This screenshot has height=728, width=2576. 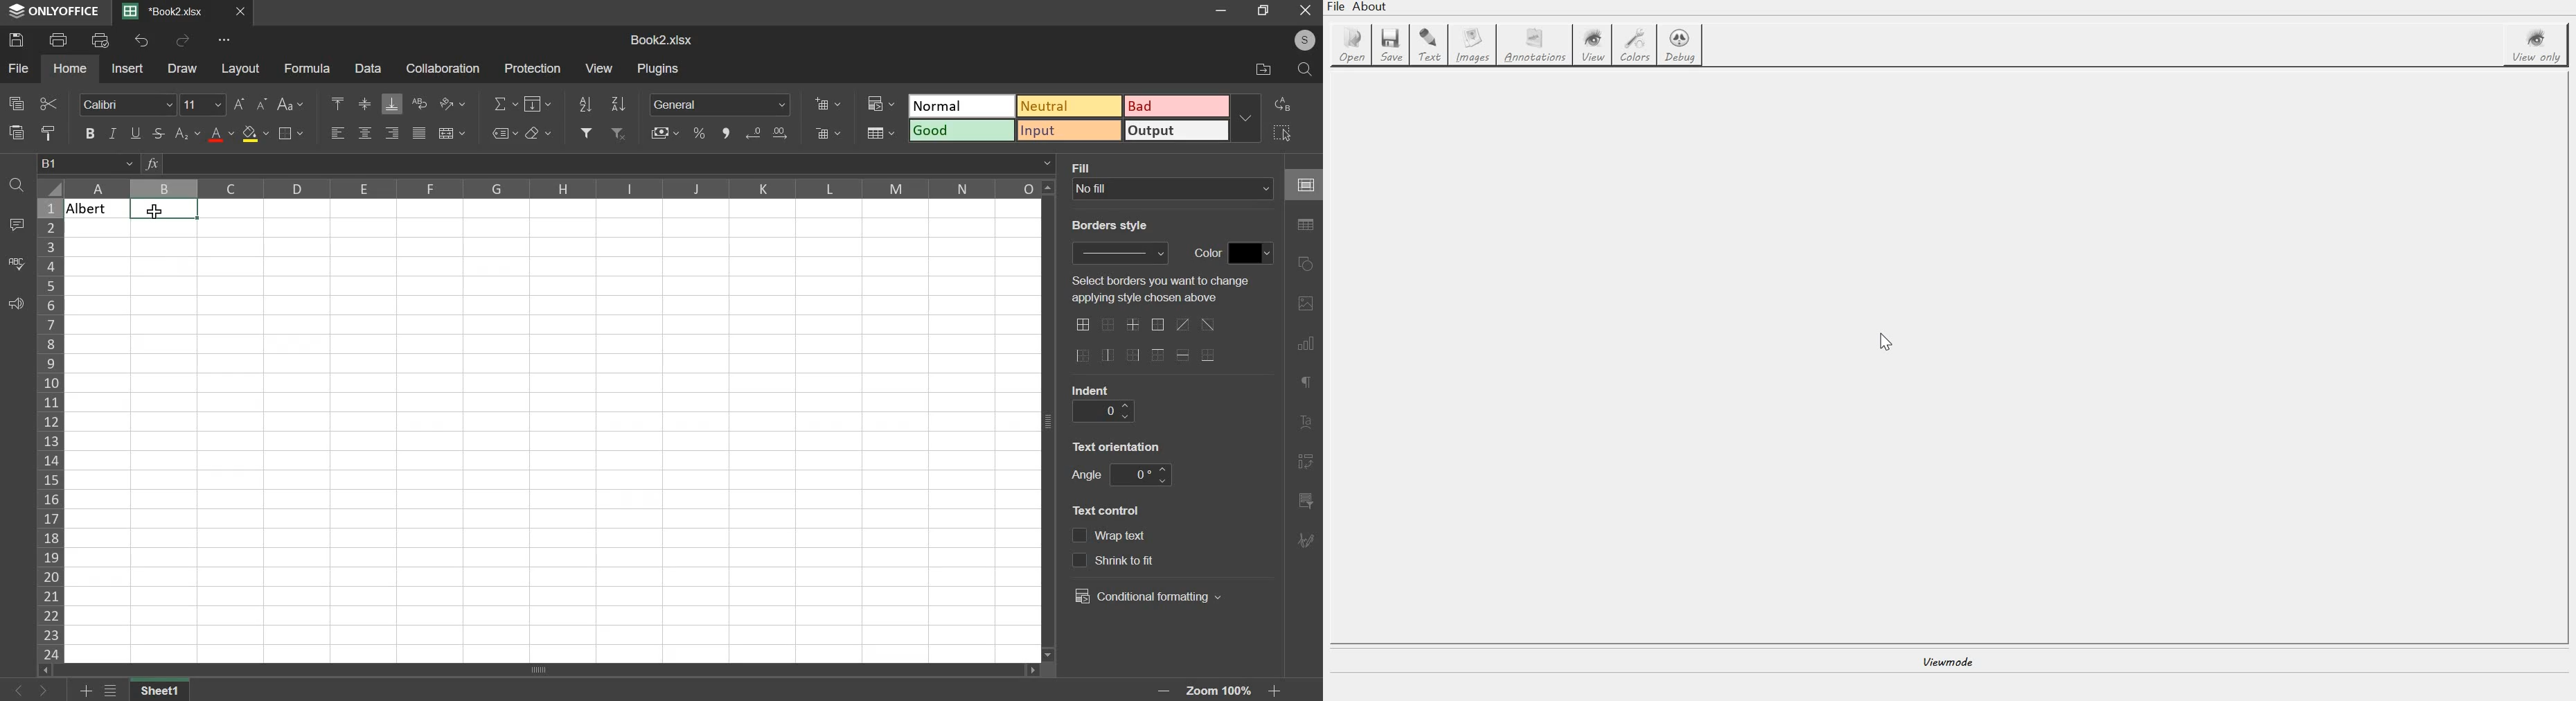 What do you see at coordinates (16, 186) in the screenshot?
I see `find` at bounding box center [16, 186].